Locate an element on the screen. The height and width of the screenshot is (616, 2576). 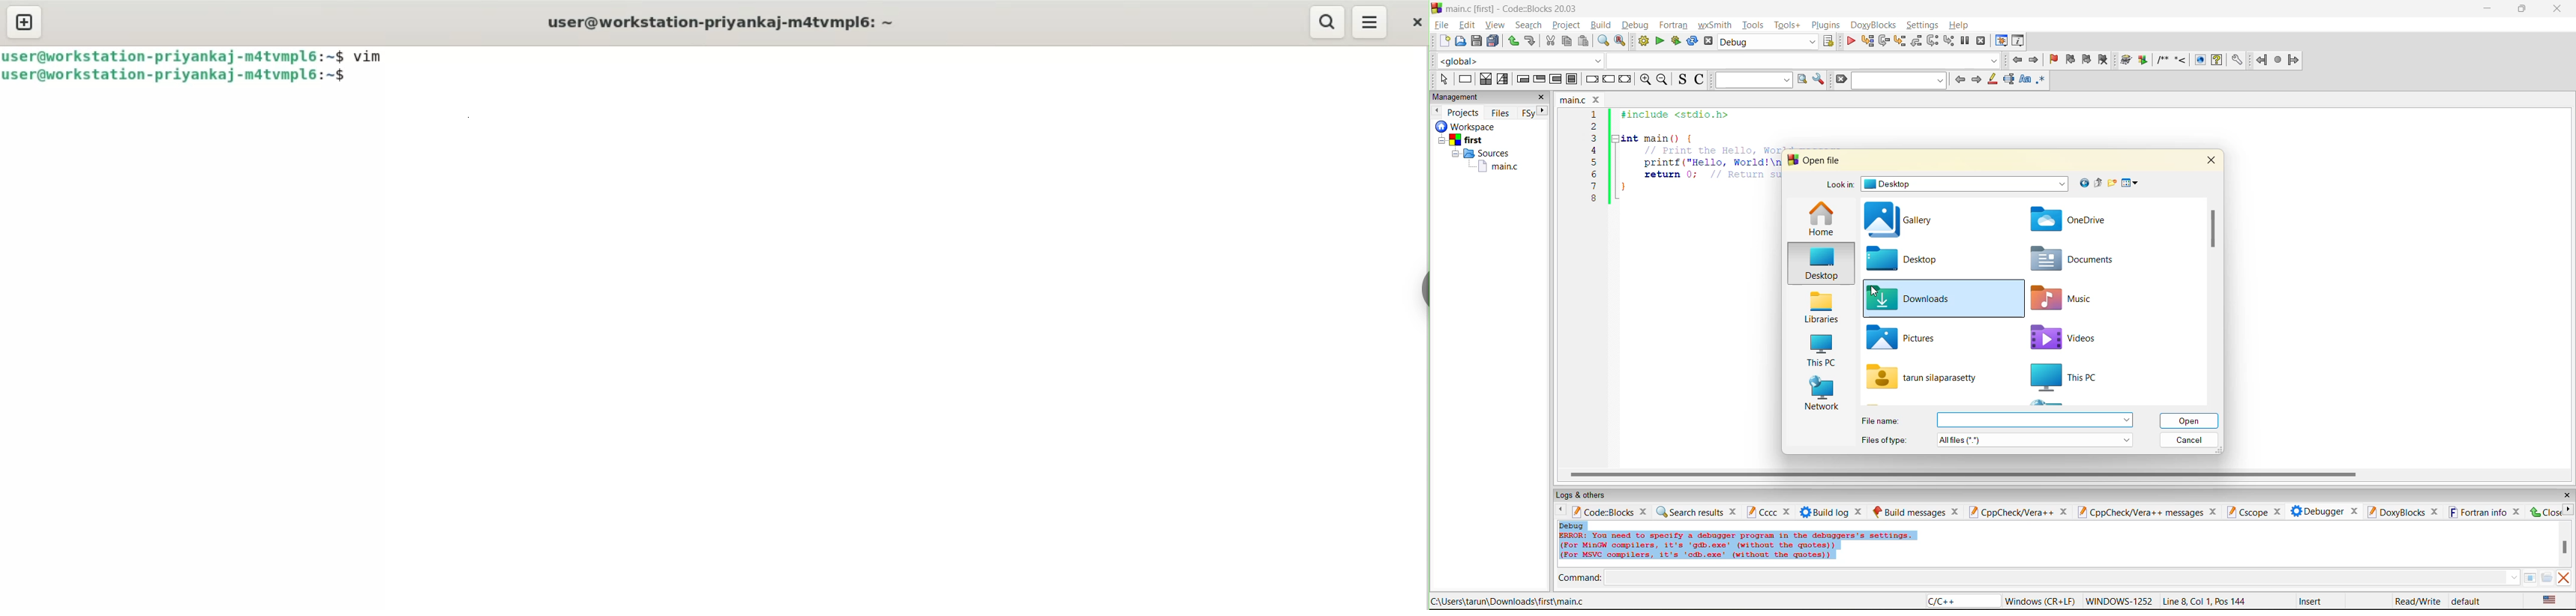
plugins is located at coordinates (1827, 25).